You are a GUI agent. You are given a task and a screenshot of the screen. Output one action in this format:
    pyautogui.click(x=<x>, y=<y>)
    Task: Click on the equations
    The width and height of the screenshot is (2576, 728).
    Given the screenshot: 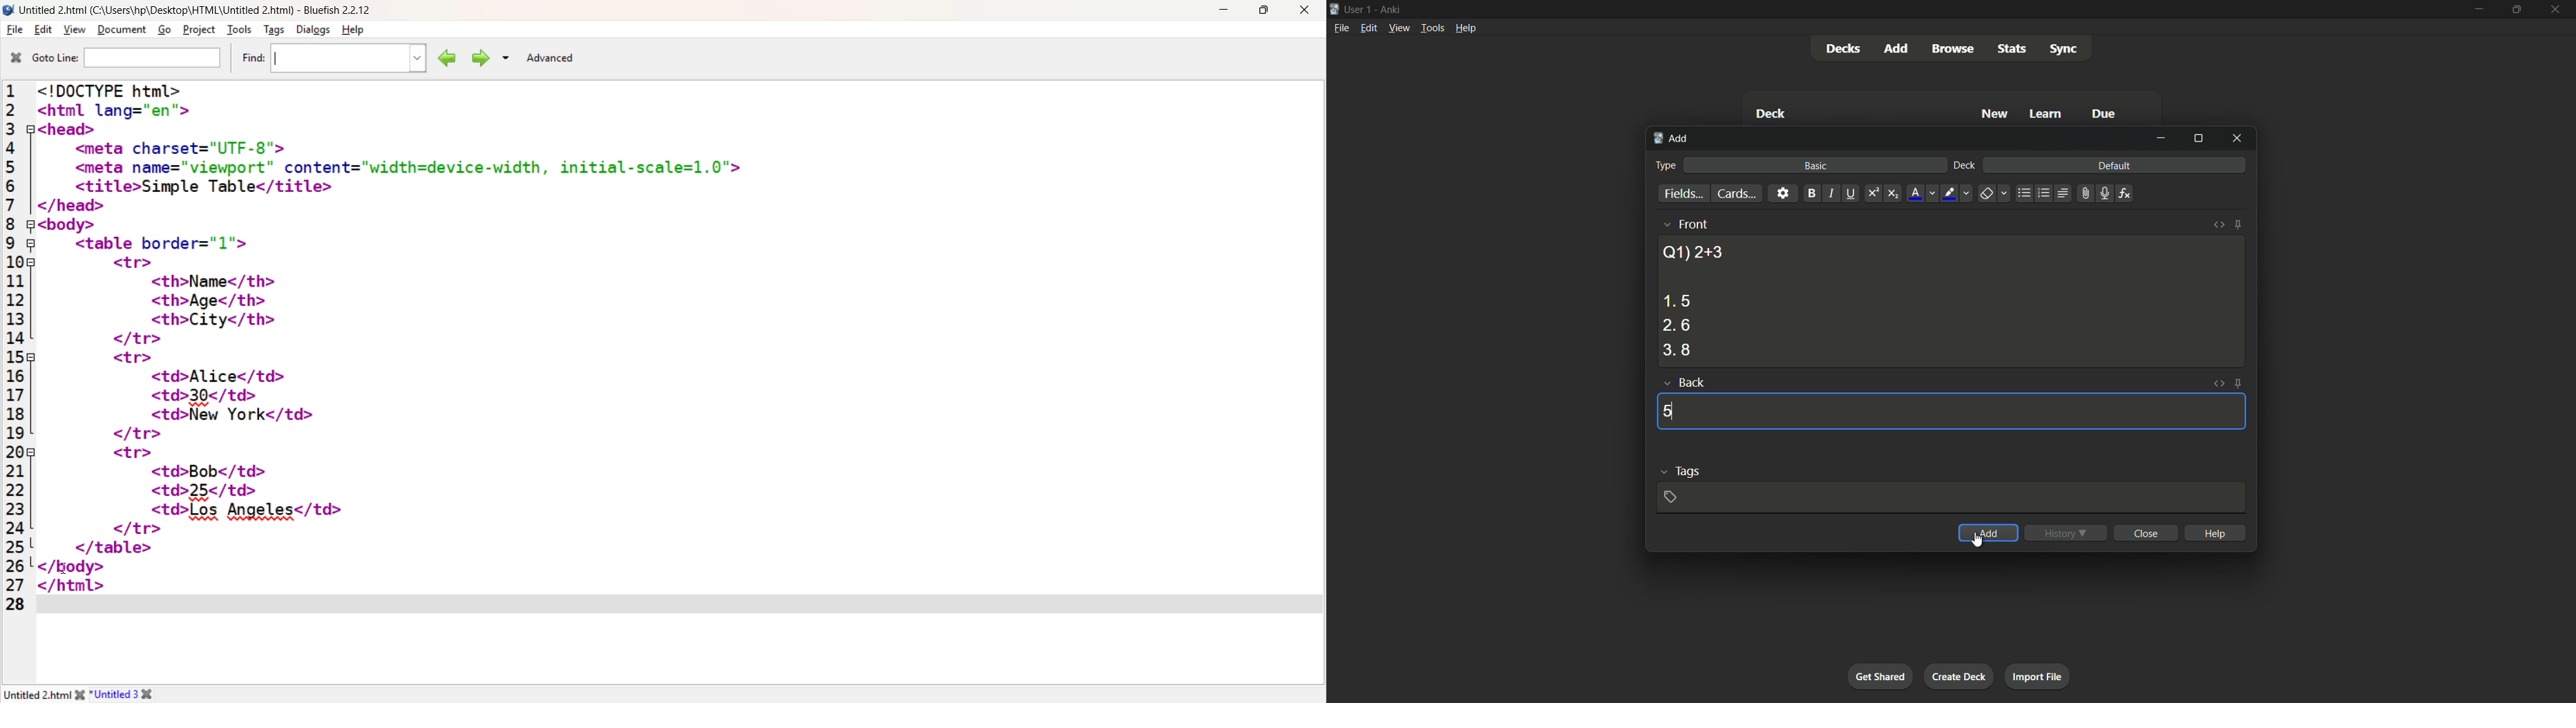 What is the action you would take?
    pyautogui.click(x=2125, y=193)
    